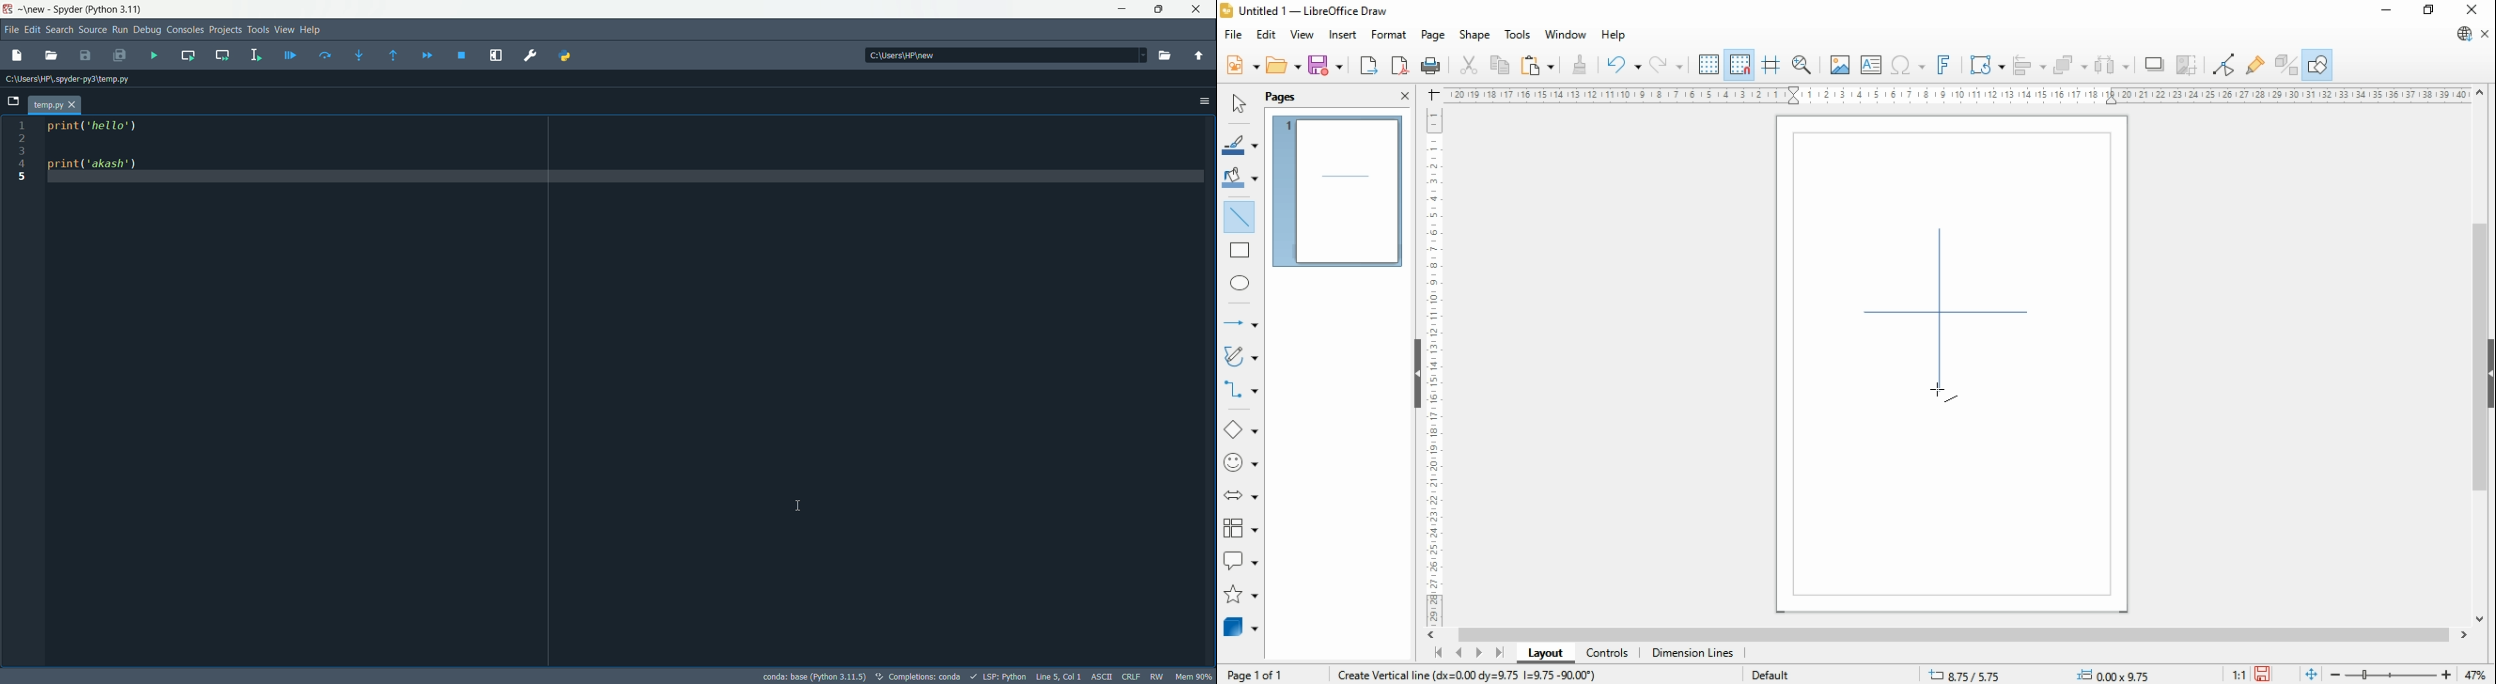 The image size is (2520, 700). What do you see at coordinates (1281, 98) in the screenshot?
I see `page` at bounding box center [1281, 98].